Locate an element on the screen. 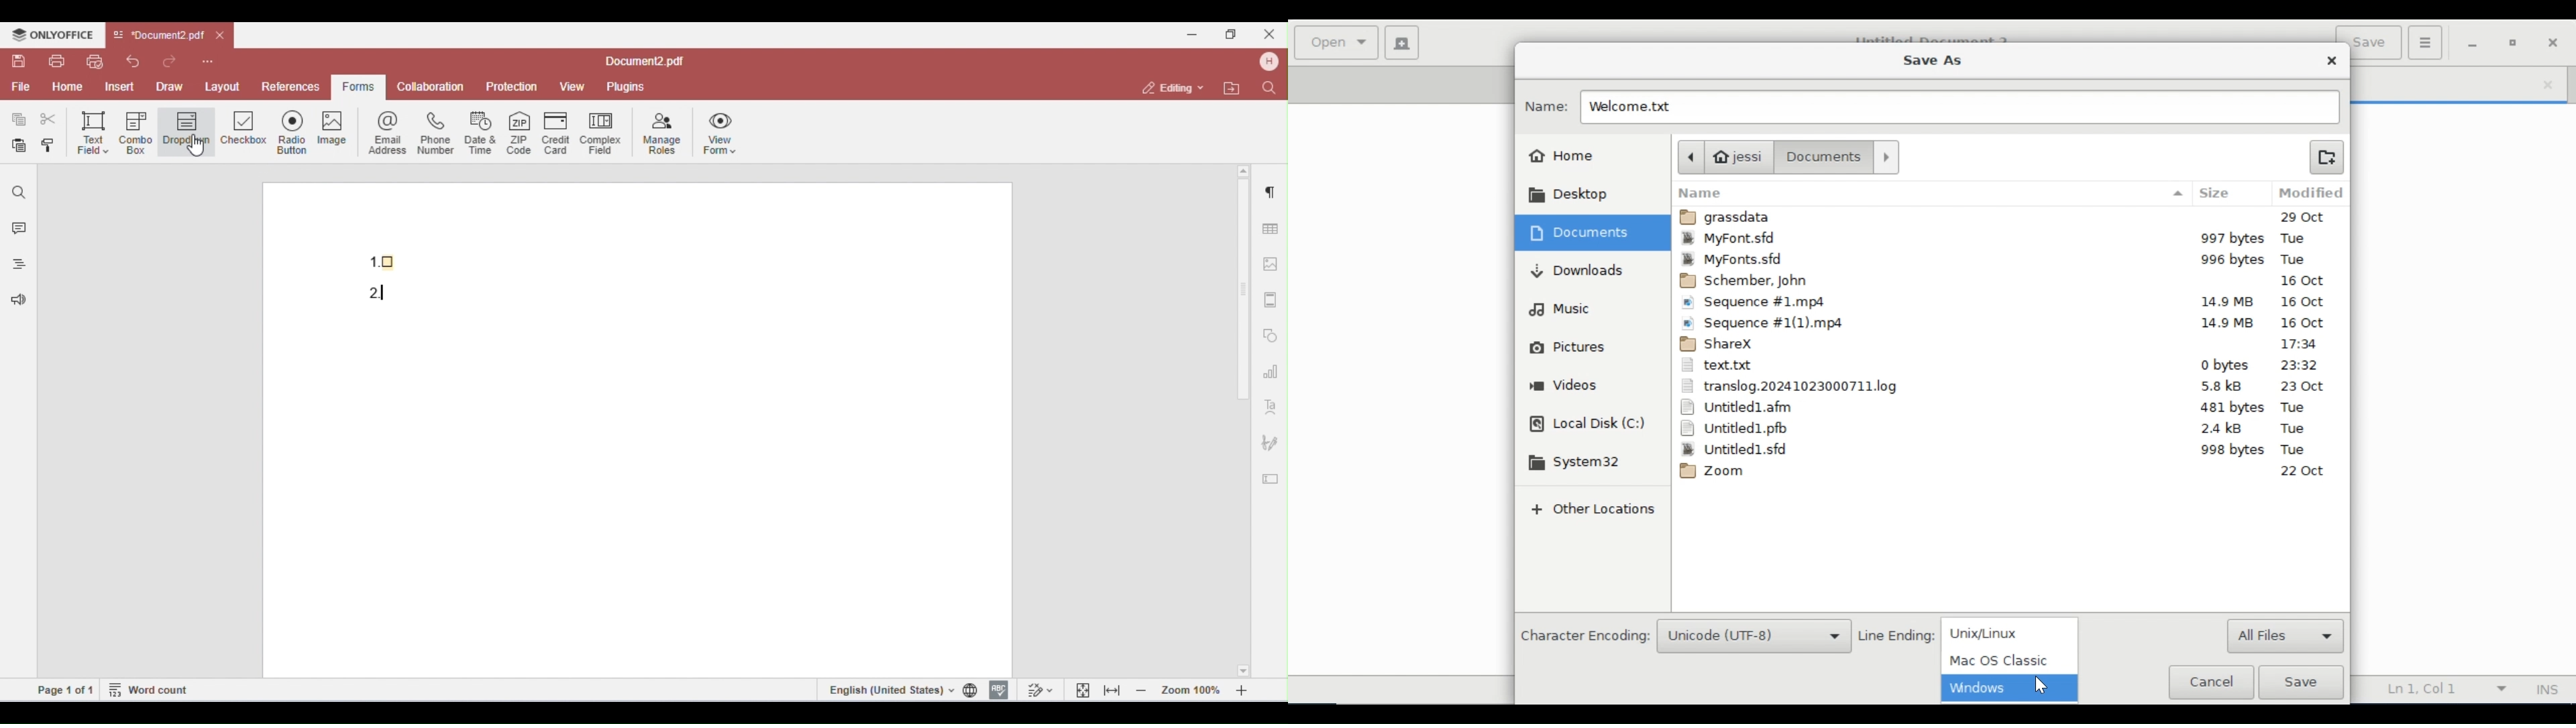 Image resolution: width=2576 pixels, height=728 pixels. Insert Mode is located at coordinates (2546, 689).